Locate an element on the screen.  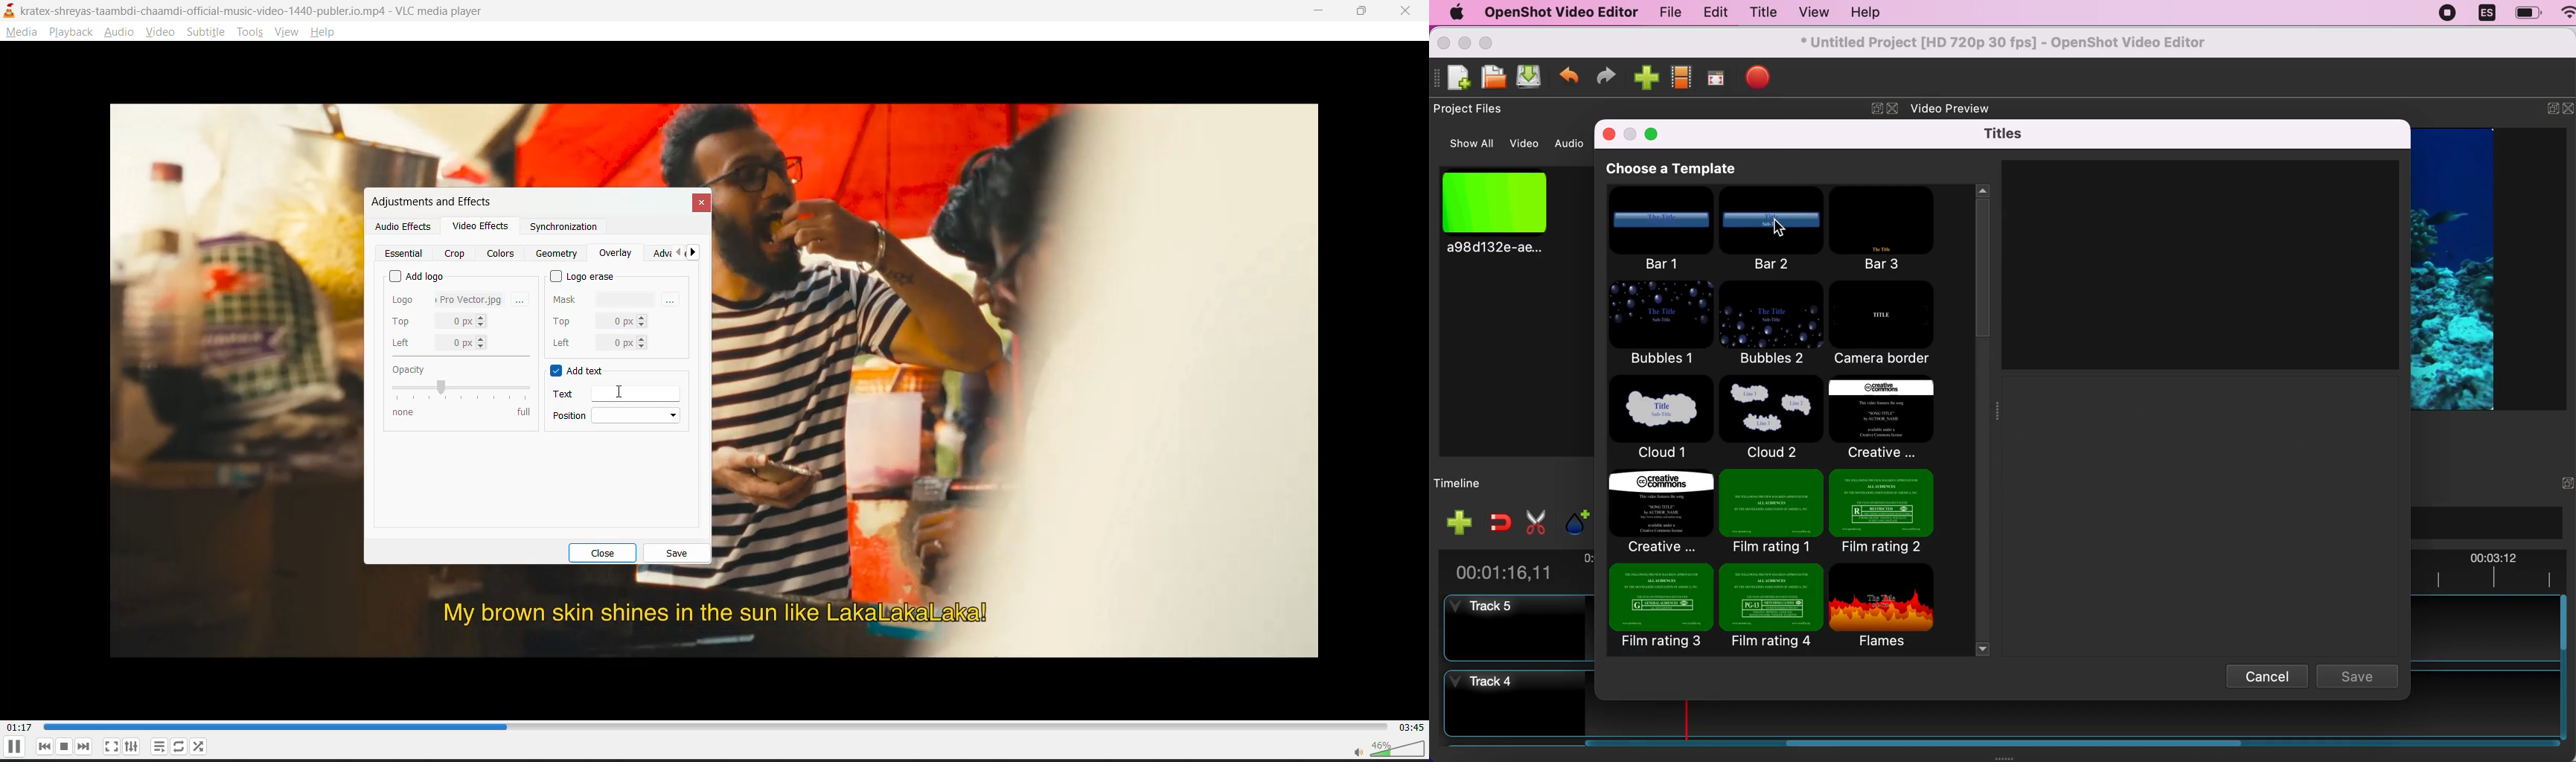
title - Untitled Project [HD 720p 30 fps)-OpenShot Video Editor is located at coordinates (2005, 43).